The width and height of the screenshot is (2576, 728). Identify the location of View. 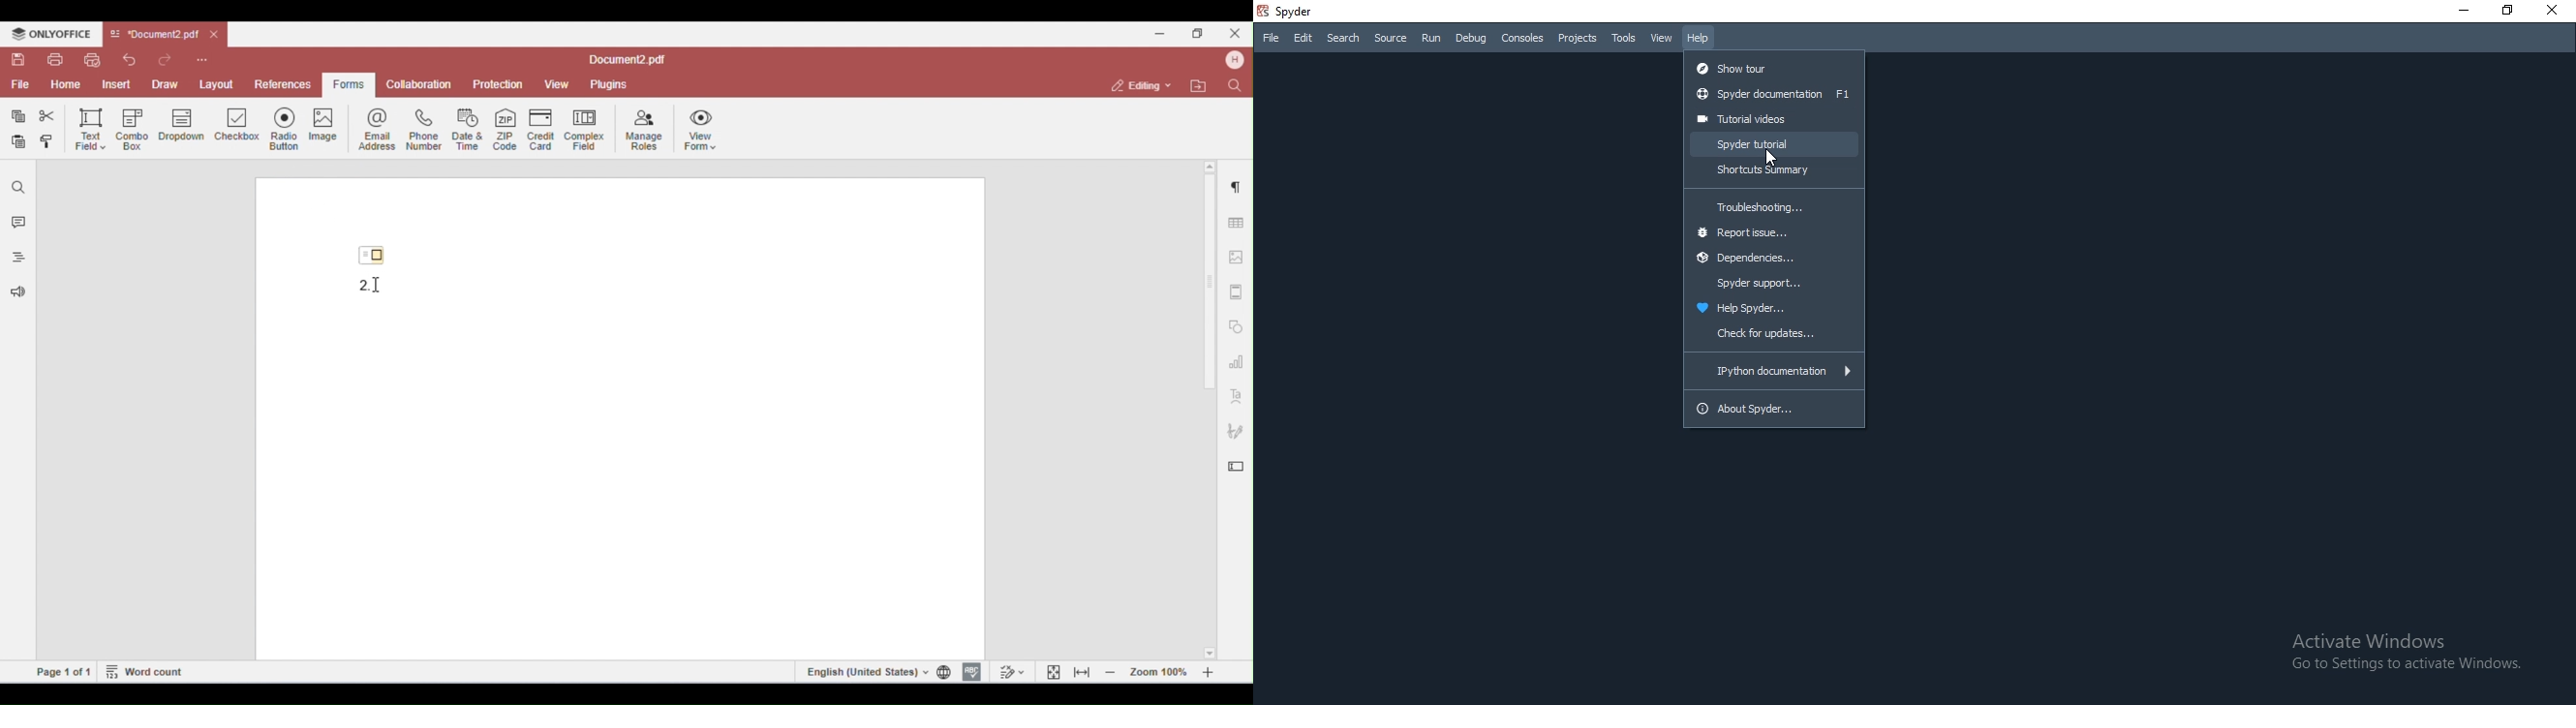
(1663, 36).